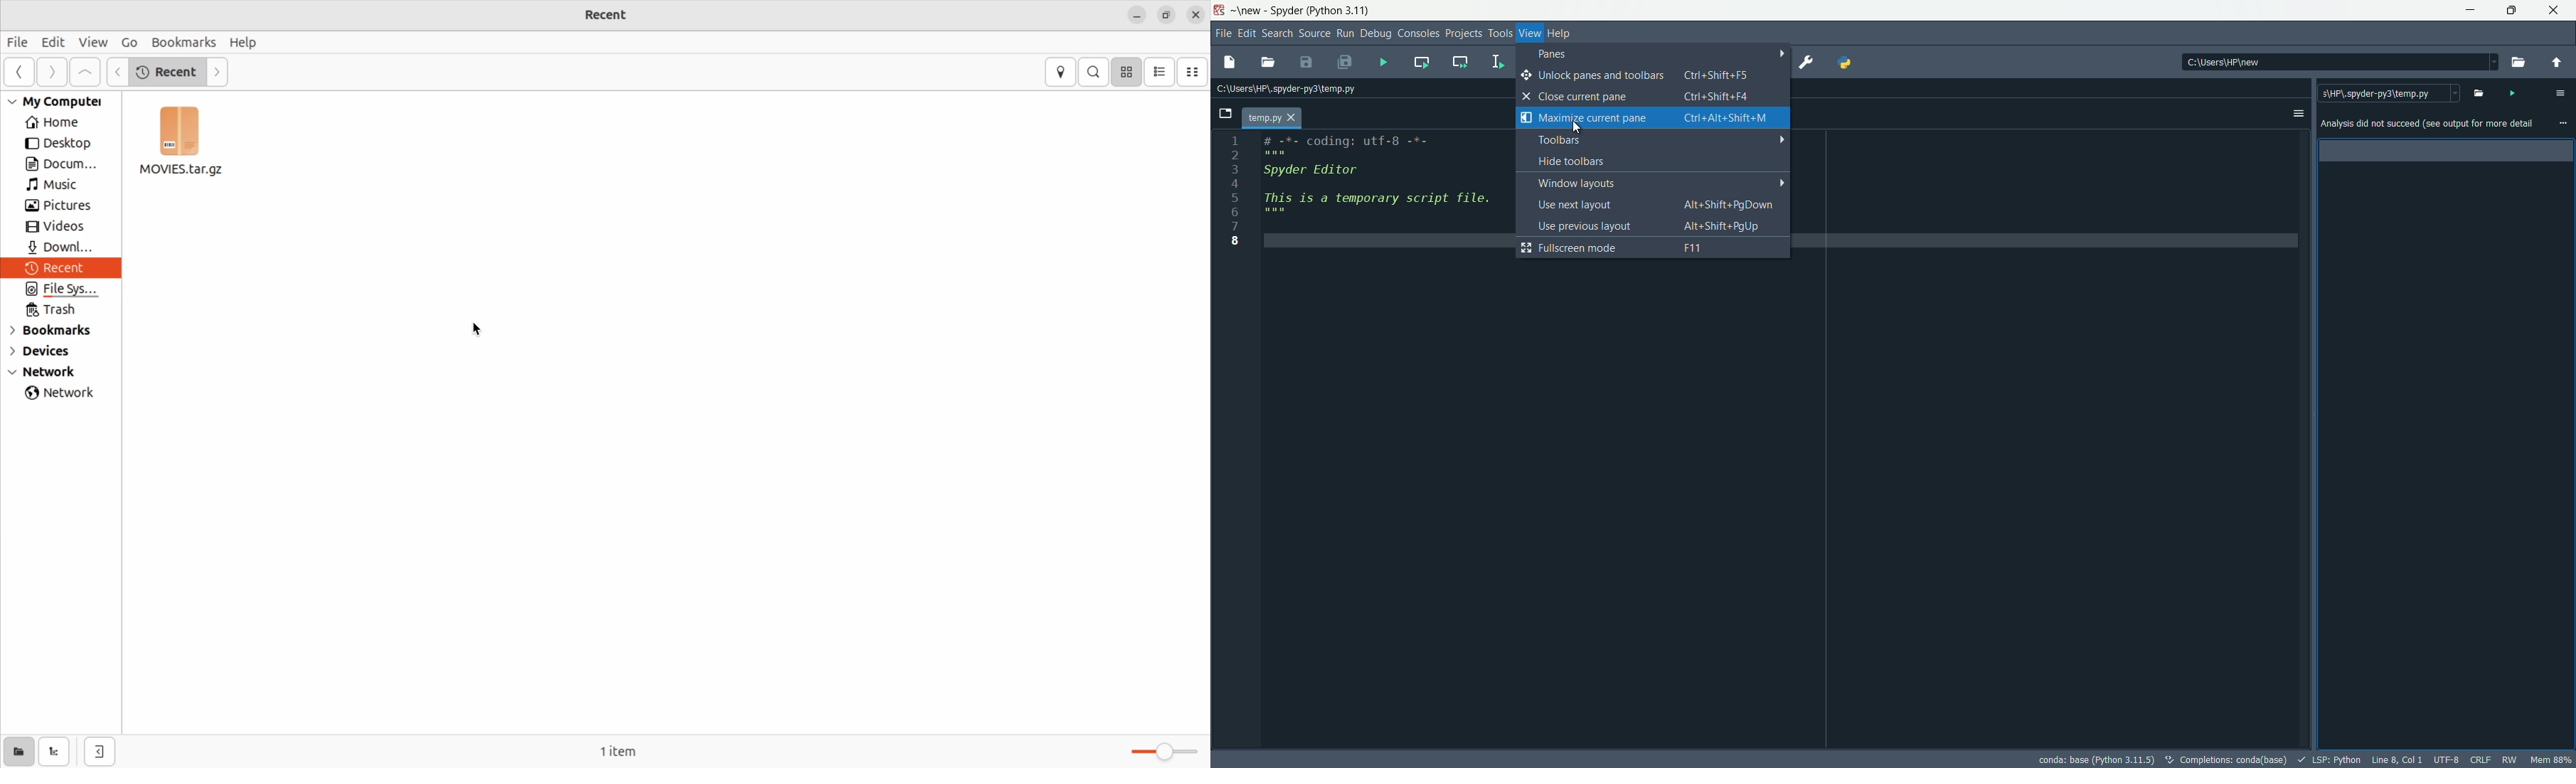 This screenshot has width=2576, height=784. Describe the element at coordinates (2479, 92) in the screenshot. I see `open file` at that location.